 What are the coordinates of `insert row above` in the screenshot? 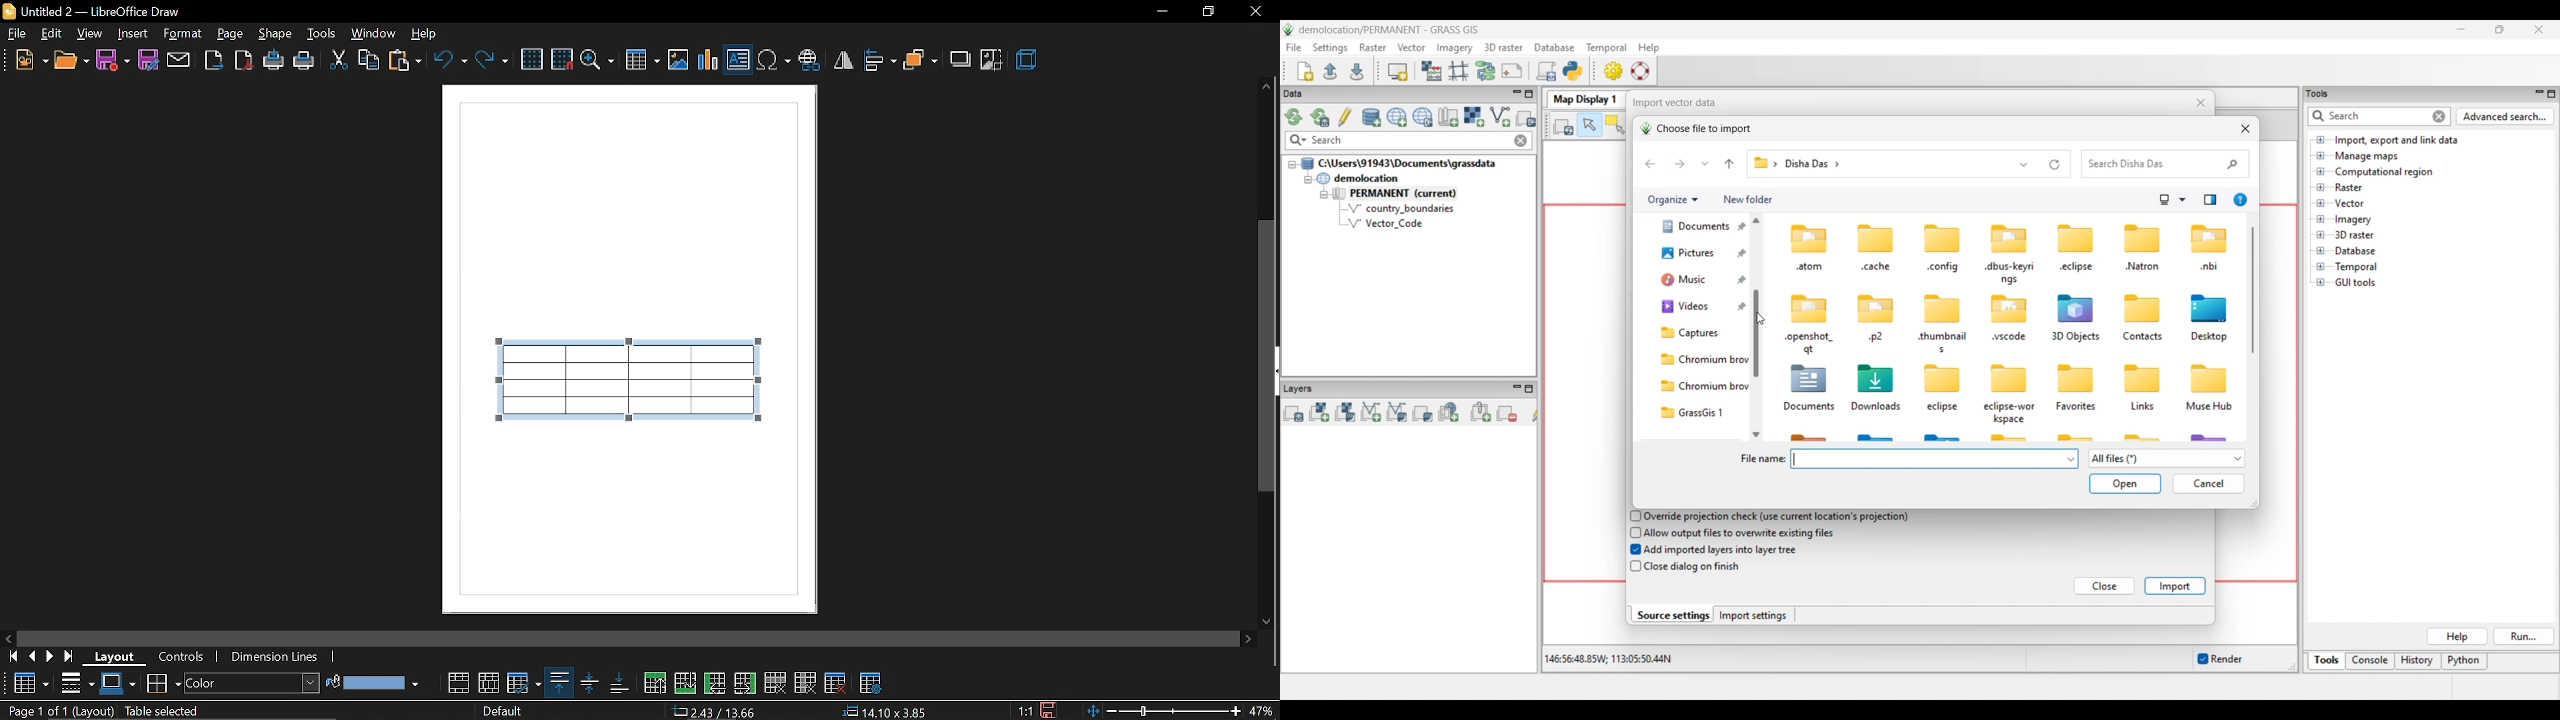 It's located at (655, 683).